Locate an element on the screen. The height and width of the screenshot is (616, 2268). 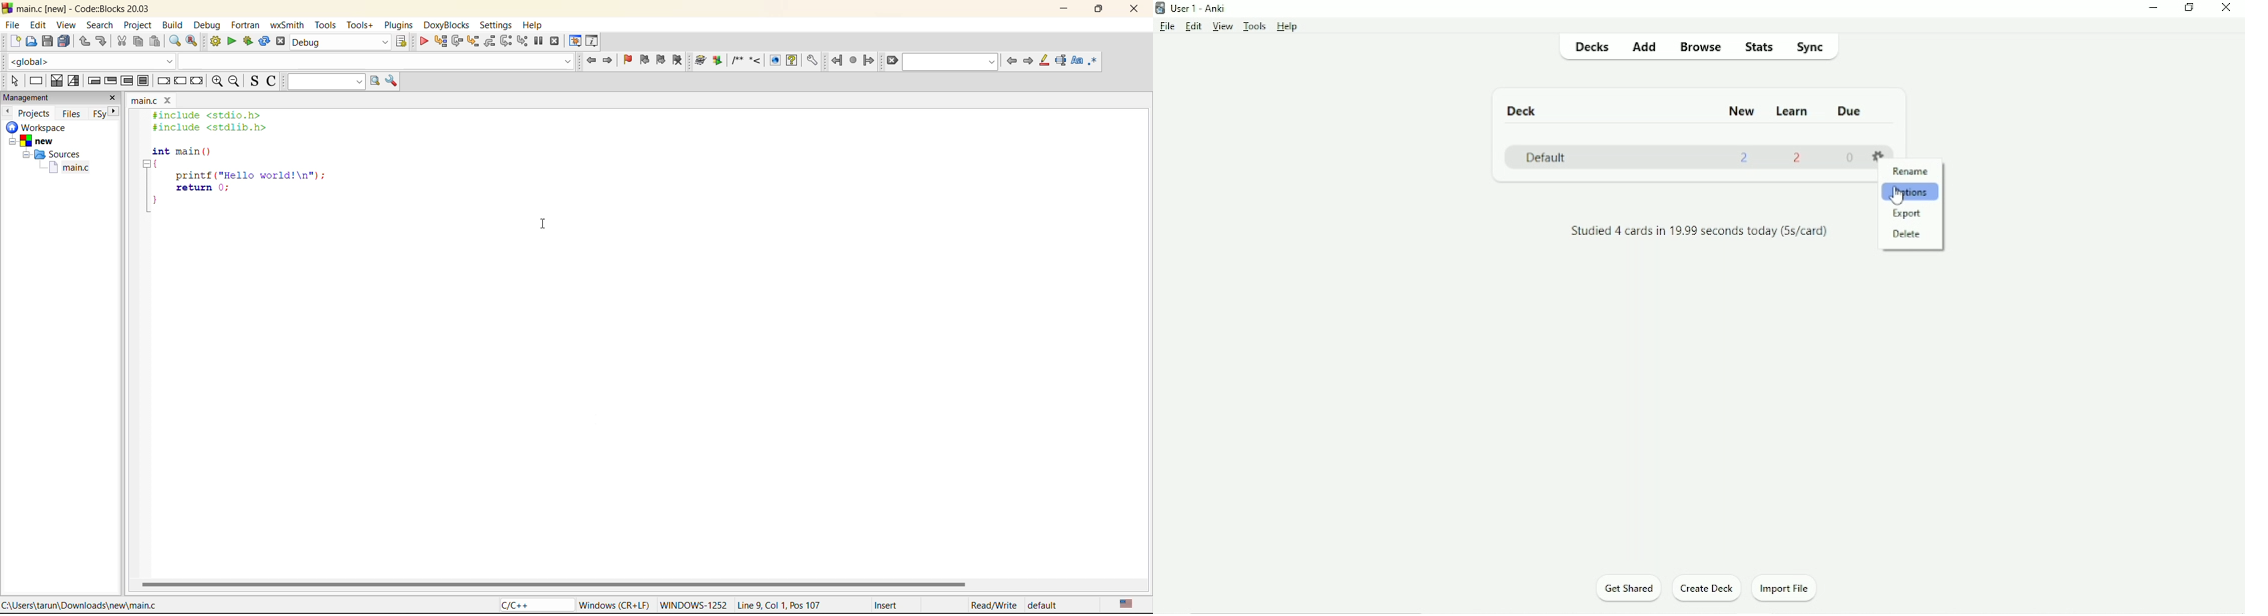
toggle source is located at coordinates (254, 81).